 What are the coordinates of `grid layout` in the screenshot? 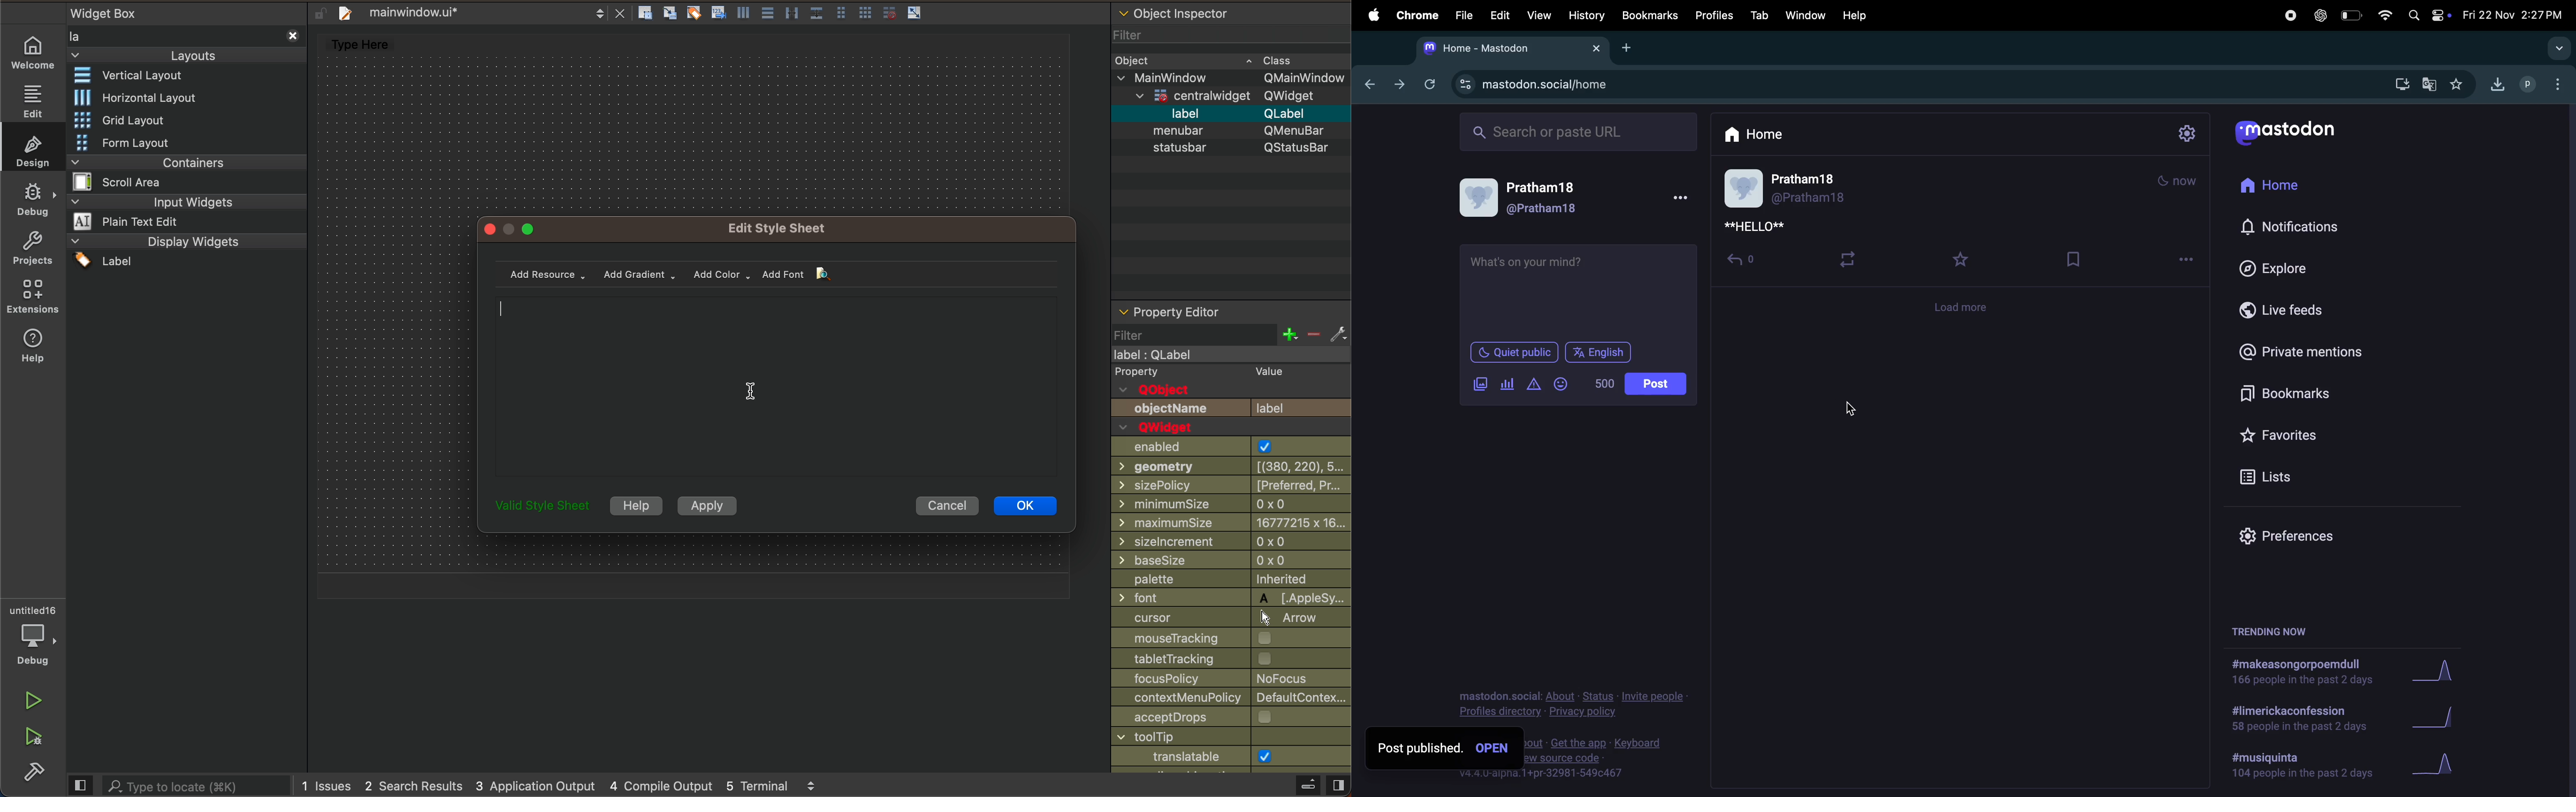 It's located at (127, 118).